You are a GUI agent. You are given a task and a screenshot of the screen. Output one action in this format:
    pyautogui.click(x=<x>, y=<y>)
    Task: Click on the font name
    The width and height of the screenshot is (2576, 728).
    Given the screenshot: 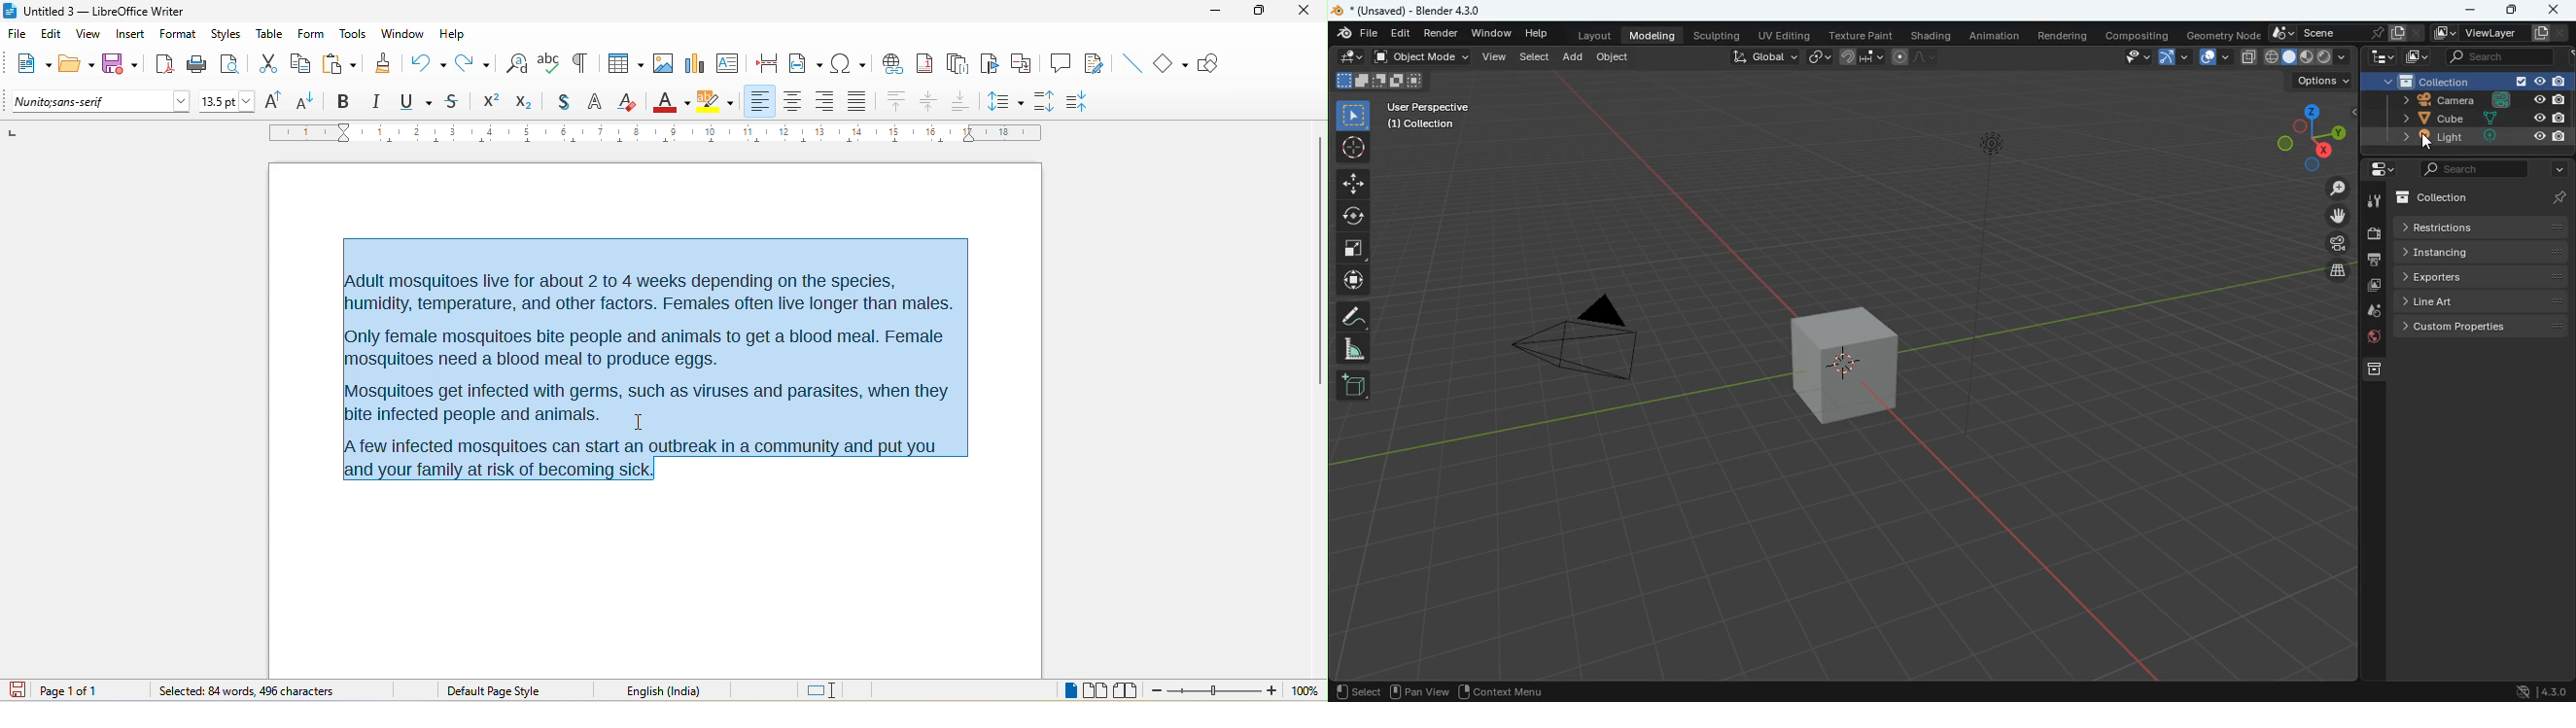 What is the action you would take?
    pyautogui.click(x=102, y=102)
    